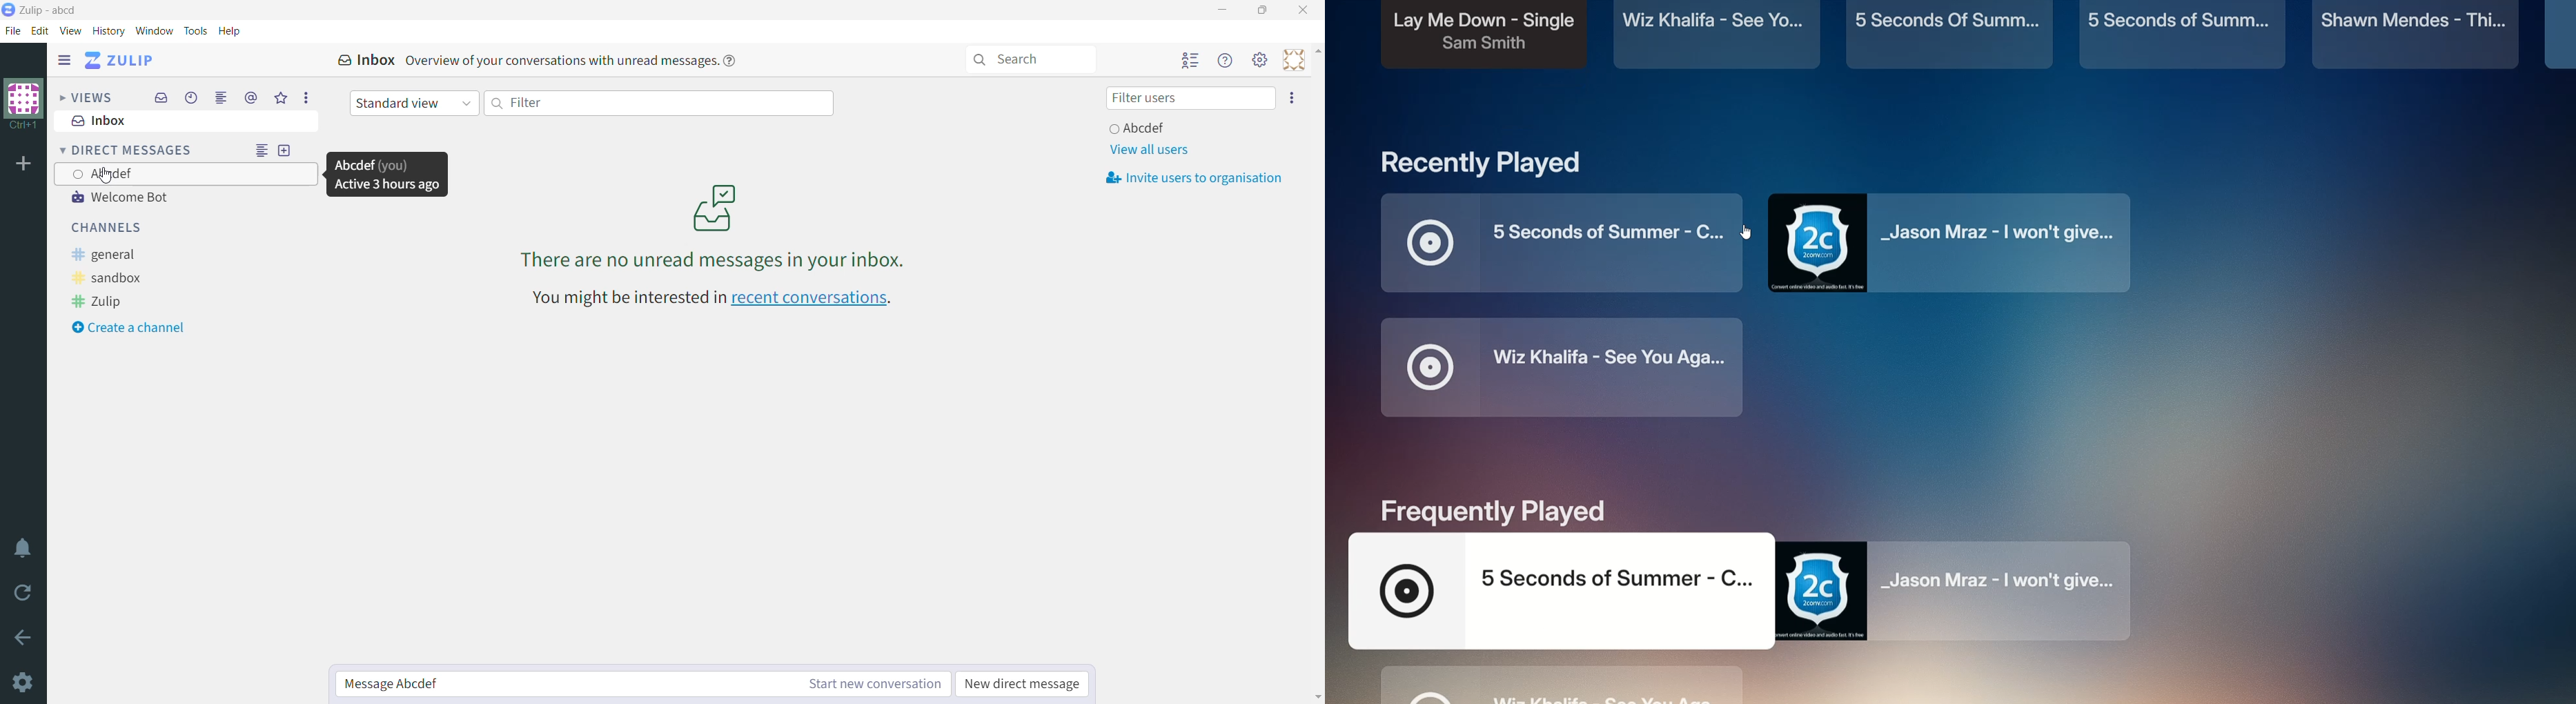 The image size is (2576, 728). What do you see at coordinates (71, 30) in the screenshot?
I see `View` at bounding box center [71, 30].